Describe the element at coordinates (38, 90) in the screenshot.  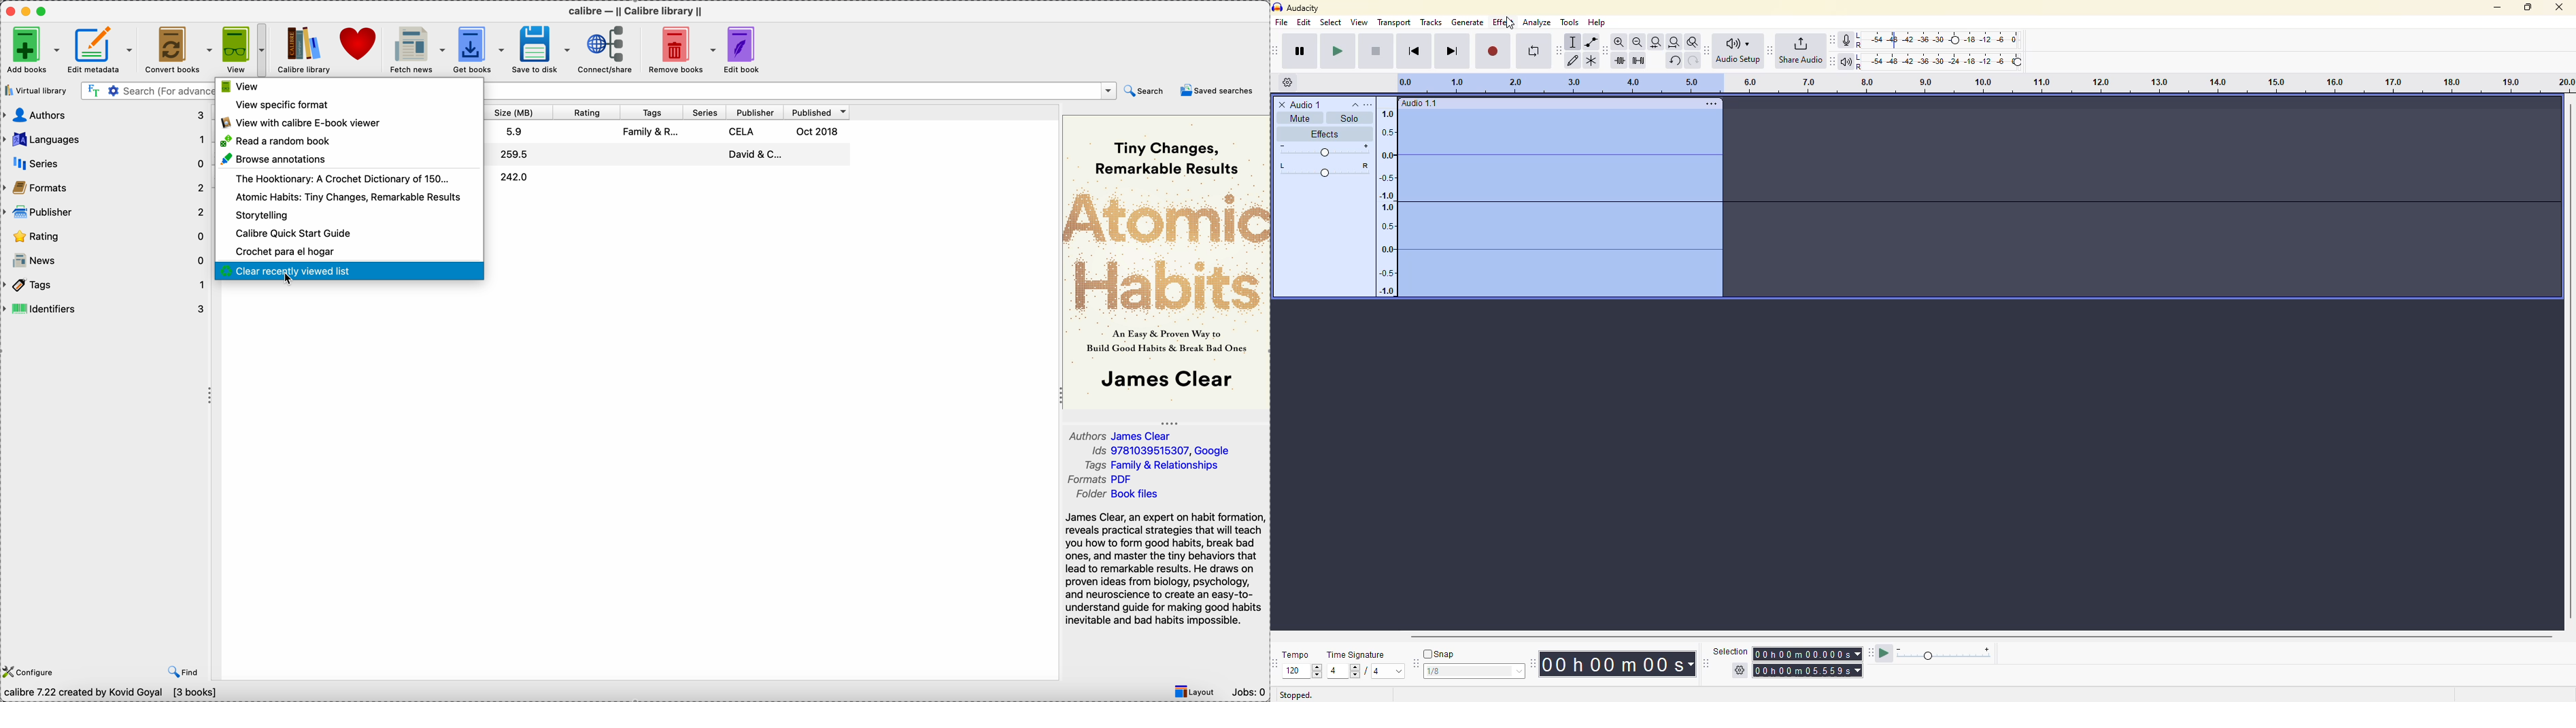
I see `virtual library` at that location.